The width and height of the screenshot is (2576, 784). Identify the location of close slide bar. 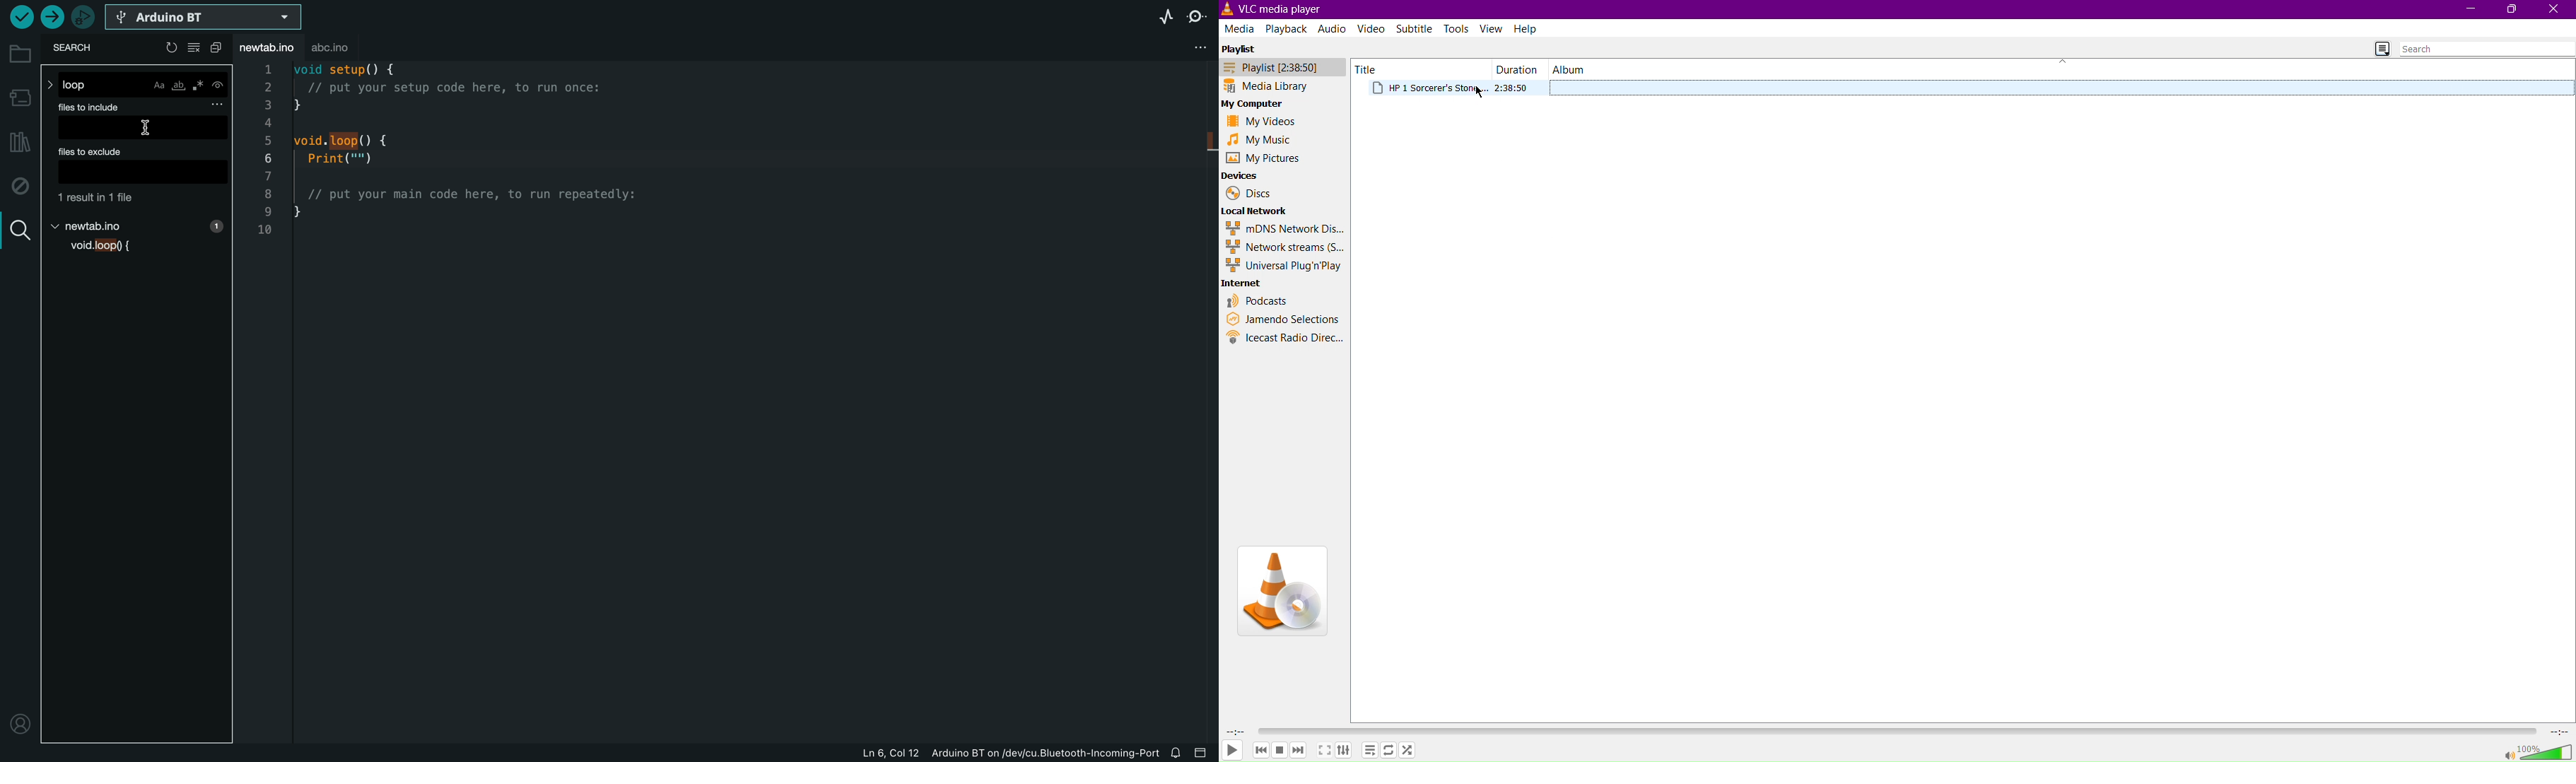
(1207, 747).